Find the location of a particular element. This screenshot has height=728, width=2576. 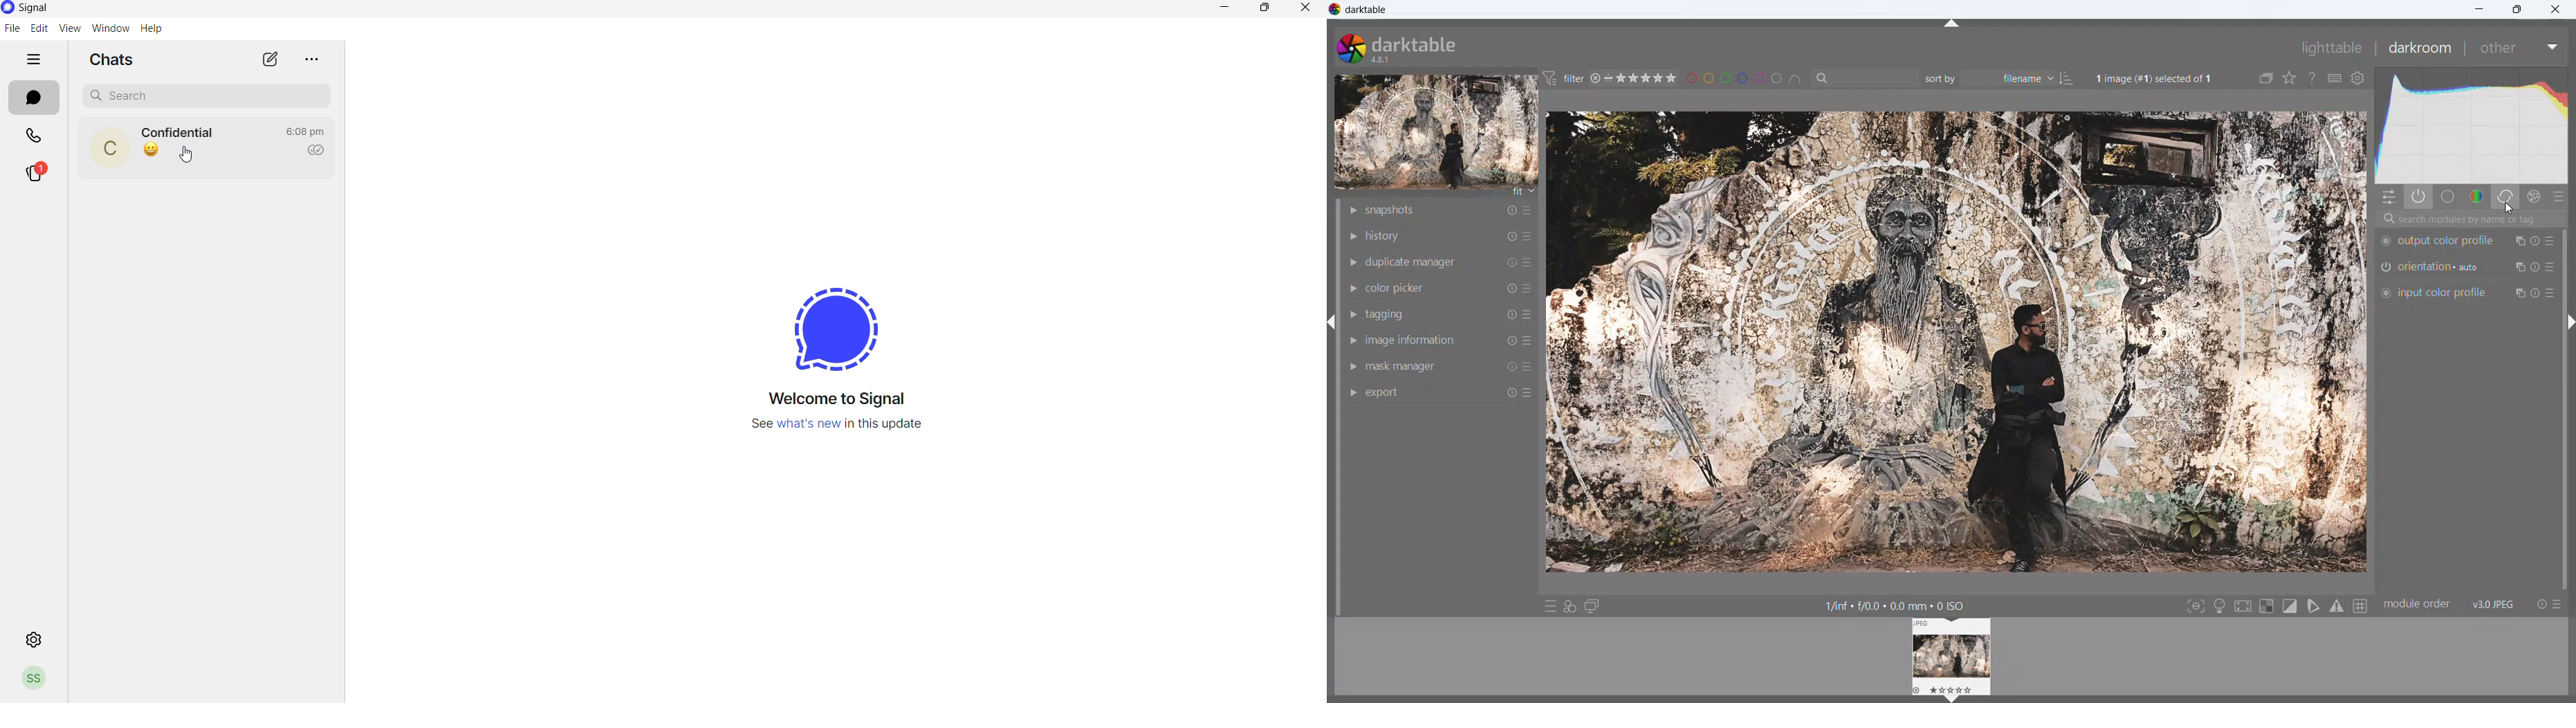

filter images by color level is located at coordinates (1743, 81).